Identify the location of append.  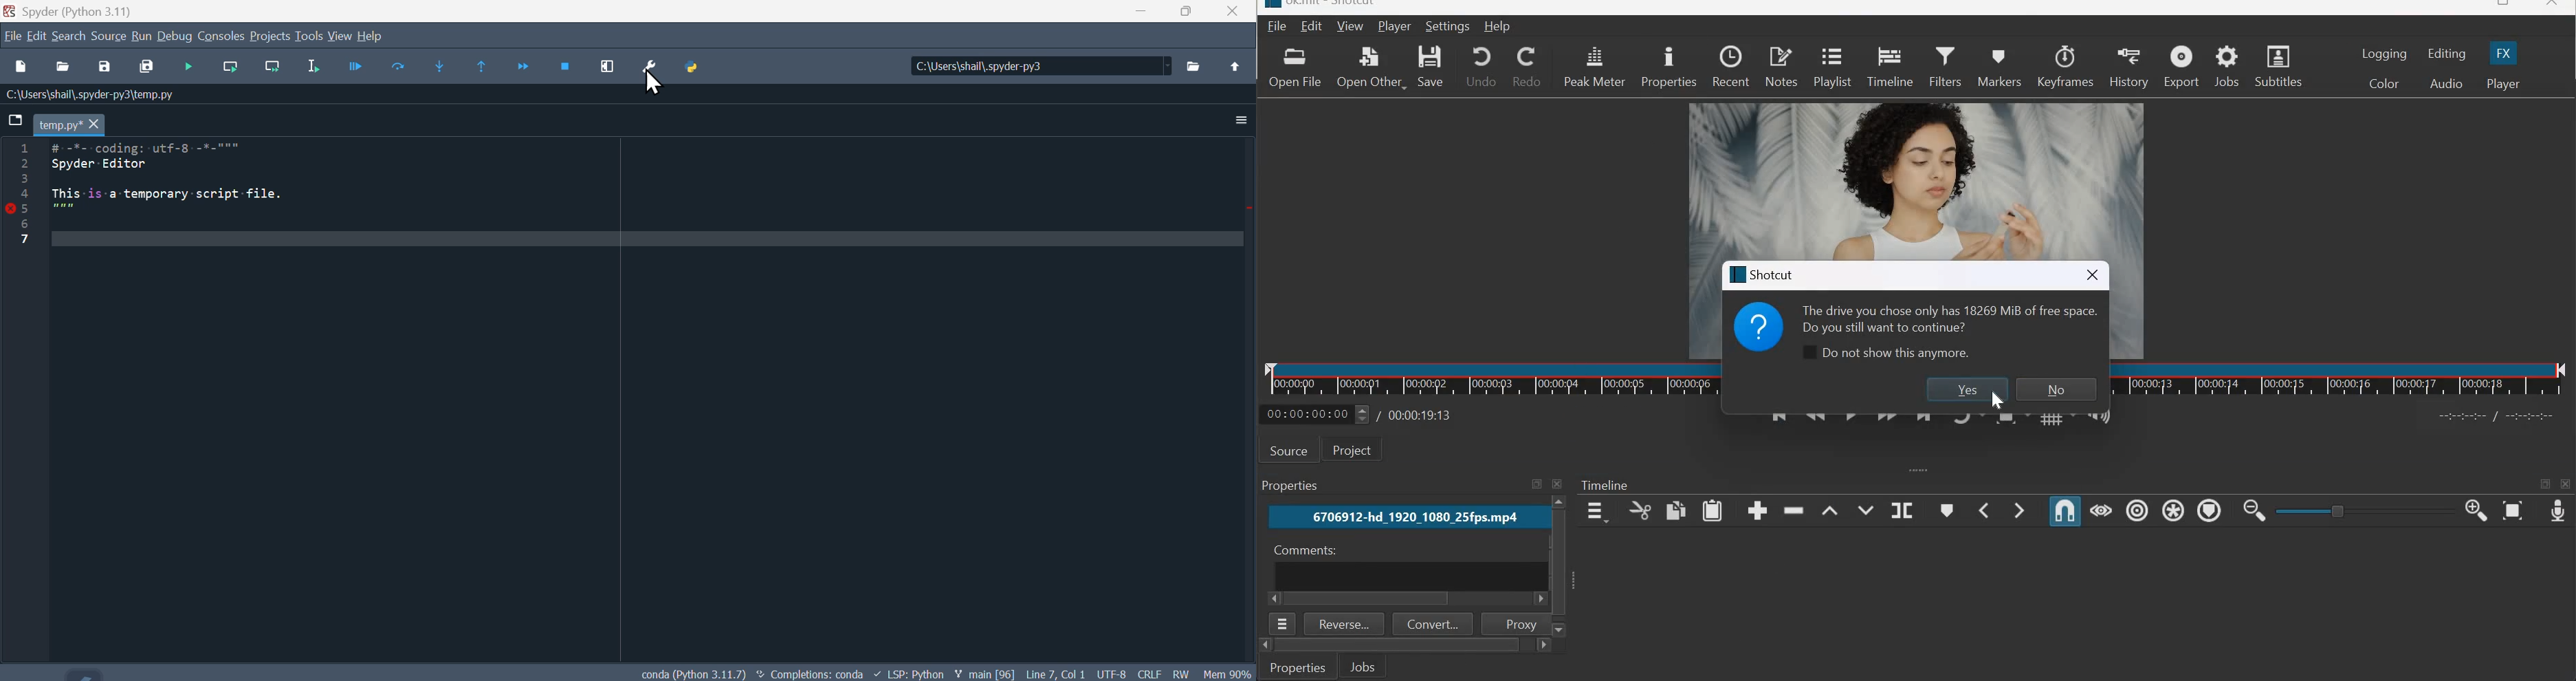
(1757, 510).